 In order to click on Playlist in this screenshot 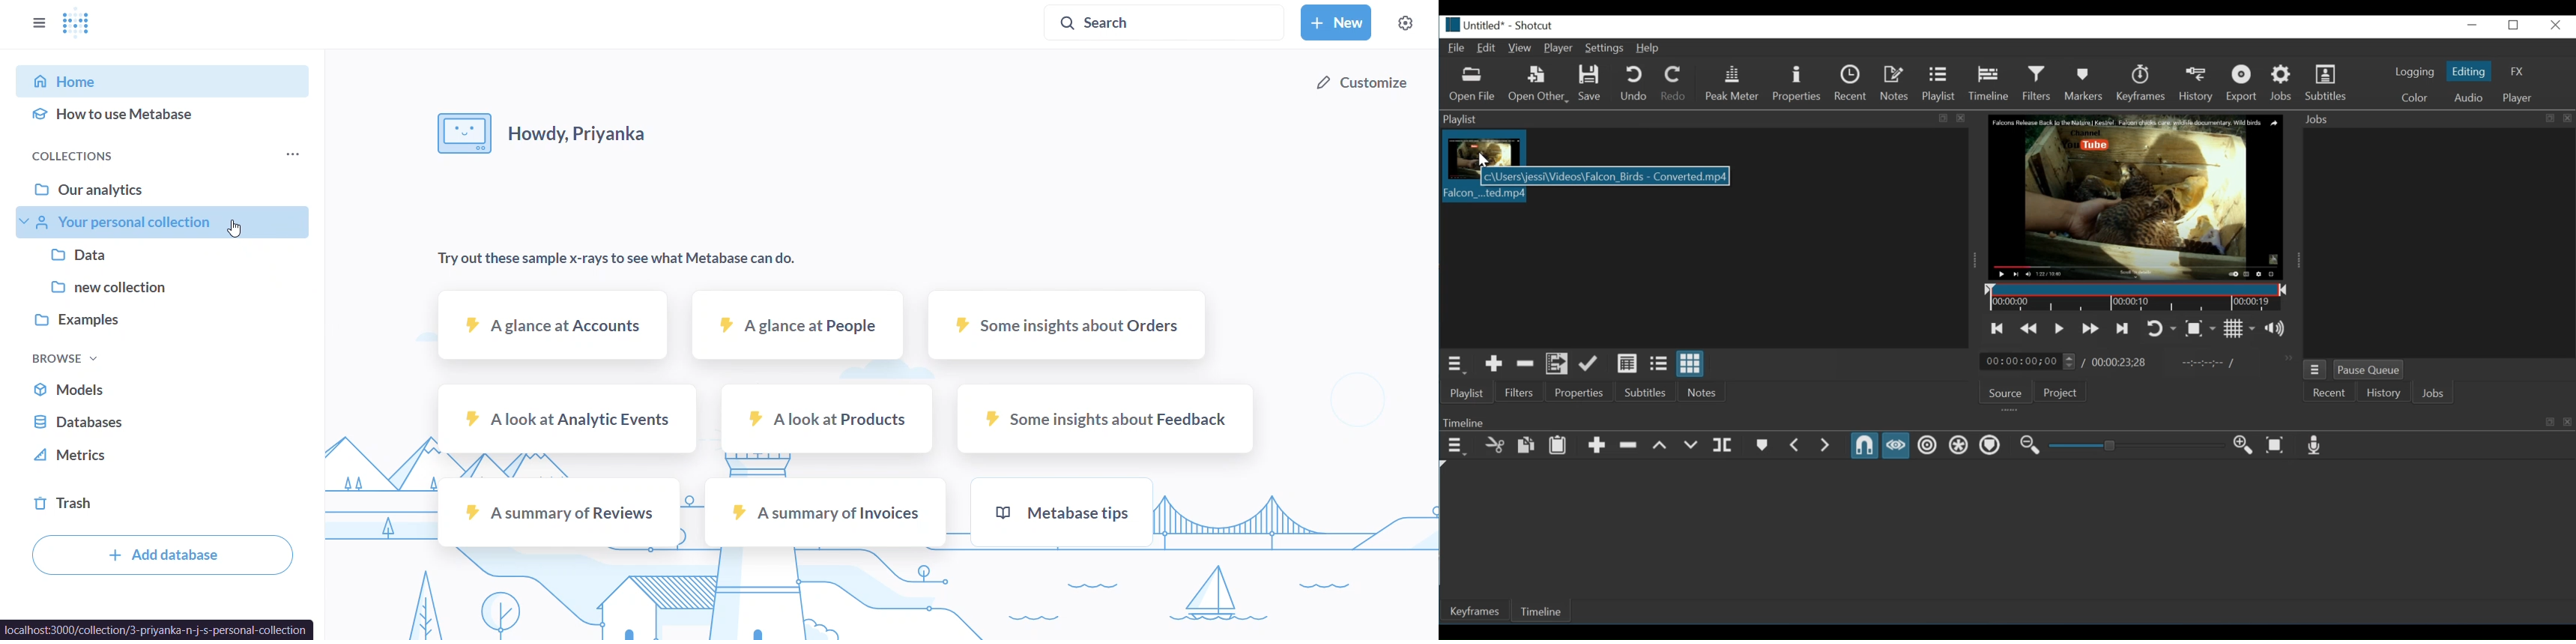, I will do `click(1468, 392)`.